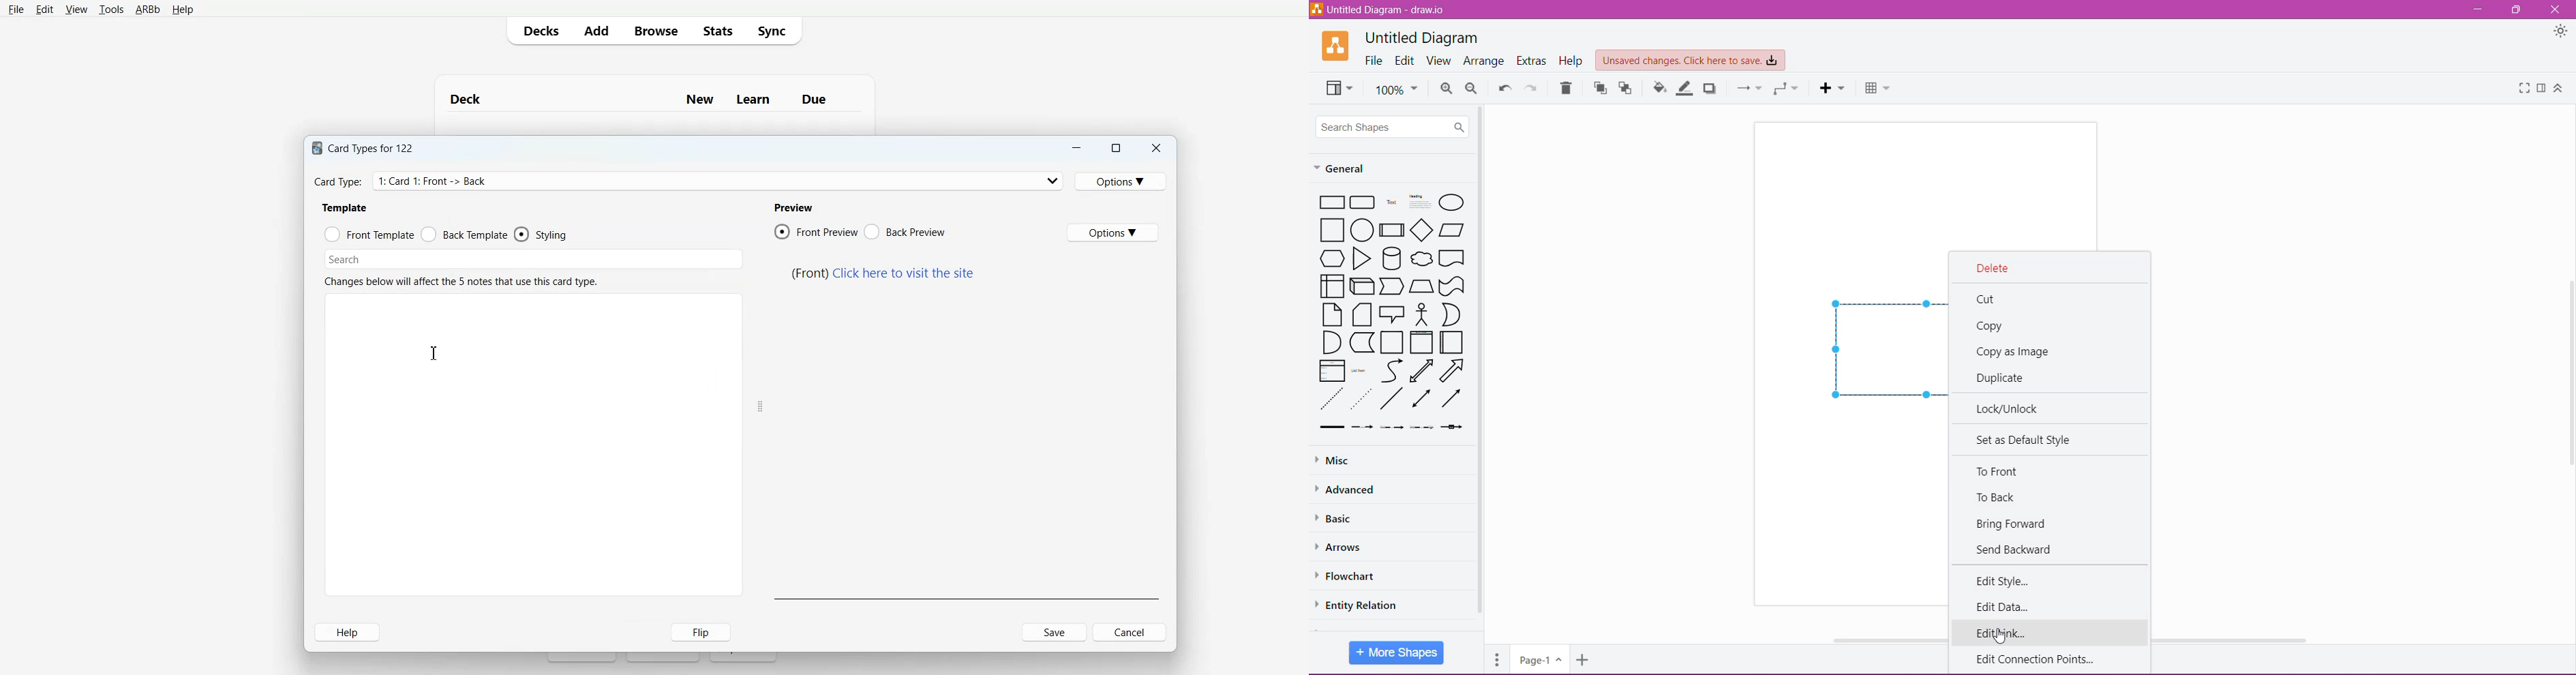 The height and width of the screenshot is (700, 2576). Describe the element at coordinates (348, 208) in the screenshot. I see `text 2` at that location.